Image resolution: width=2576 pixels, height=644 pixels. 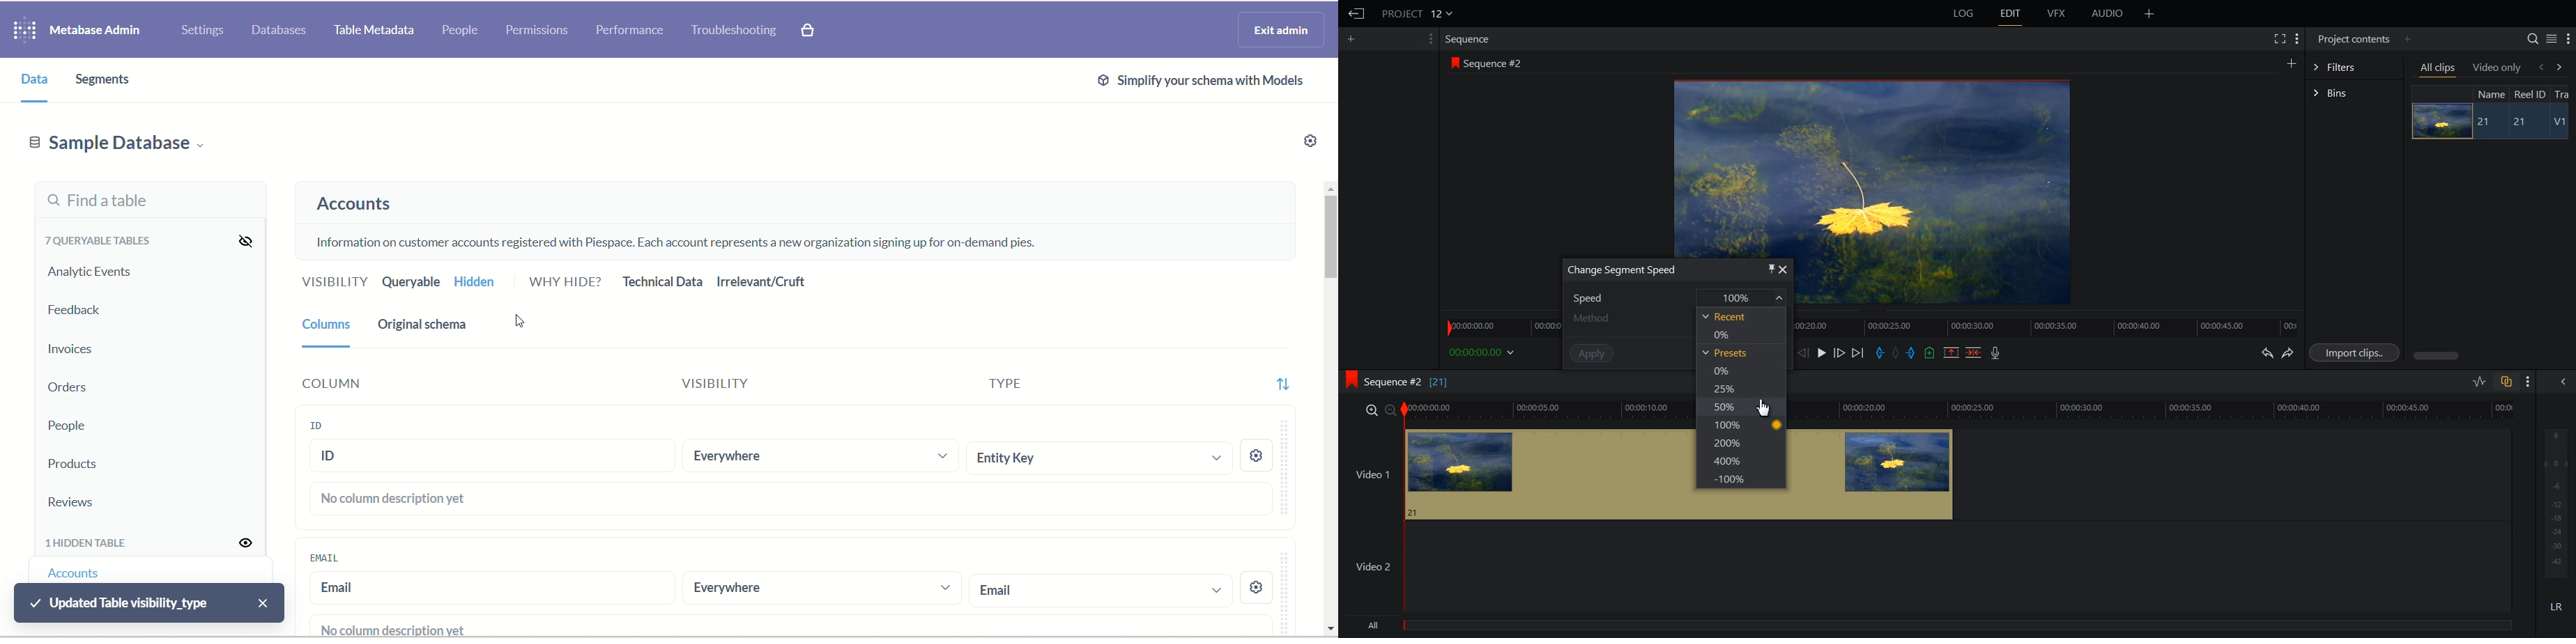 I want to click on Sequence, so click(x=1470, y=39).